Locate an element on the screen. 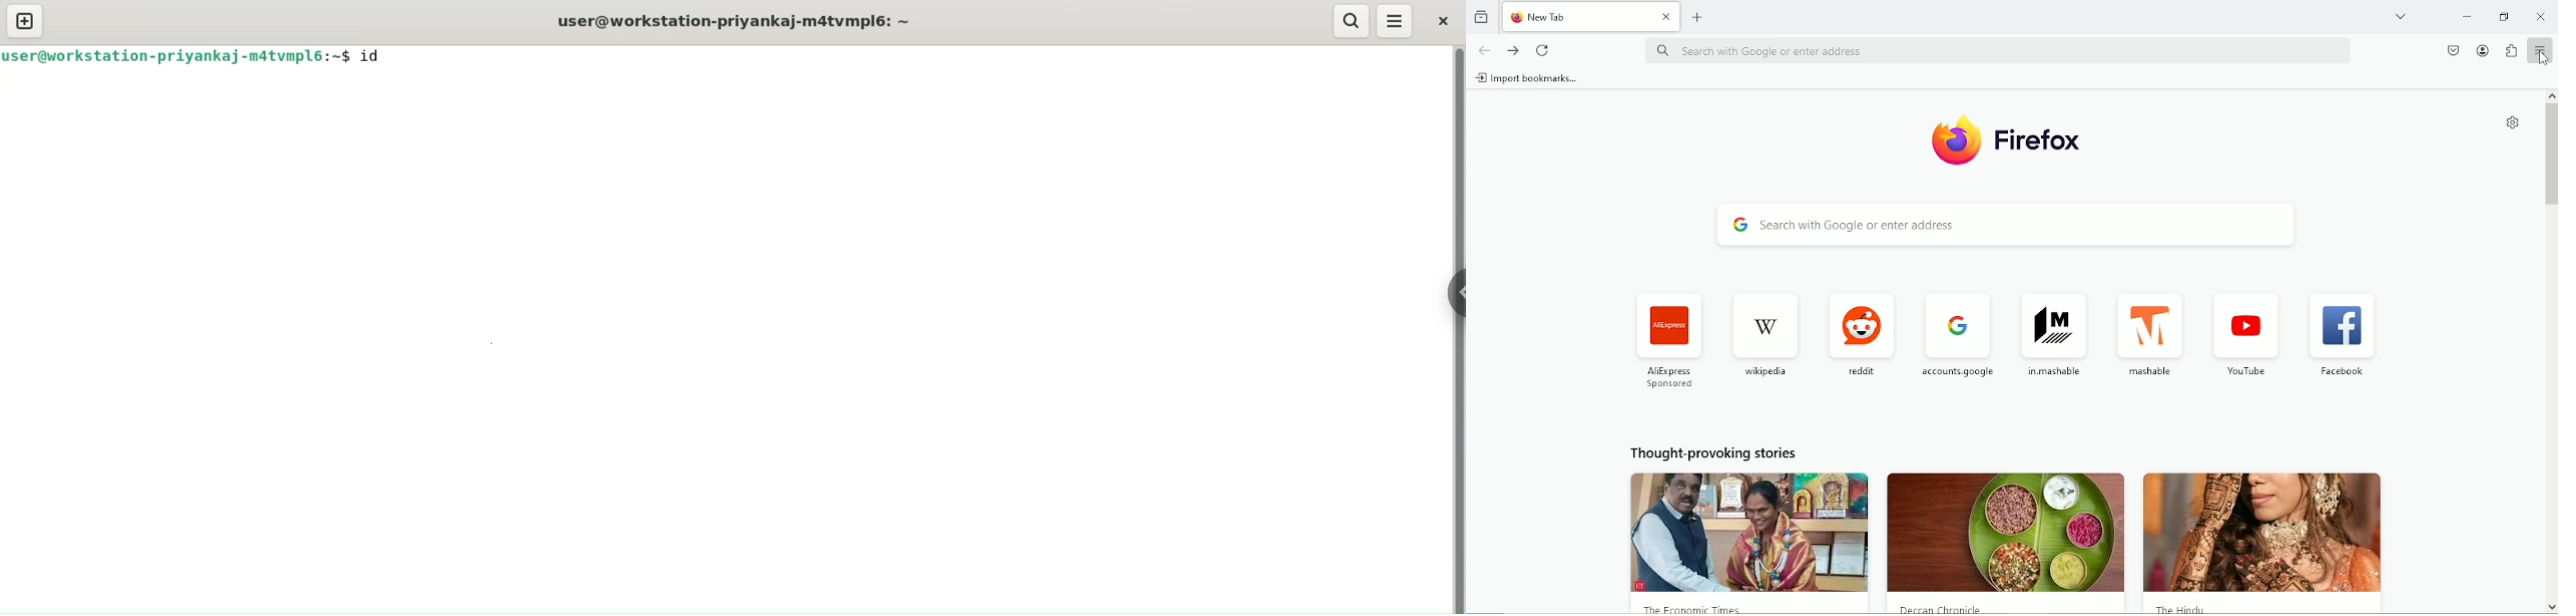 The image size is (2576, 616). new tab is located at coordinates (1698, 15).